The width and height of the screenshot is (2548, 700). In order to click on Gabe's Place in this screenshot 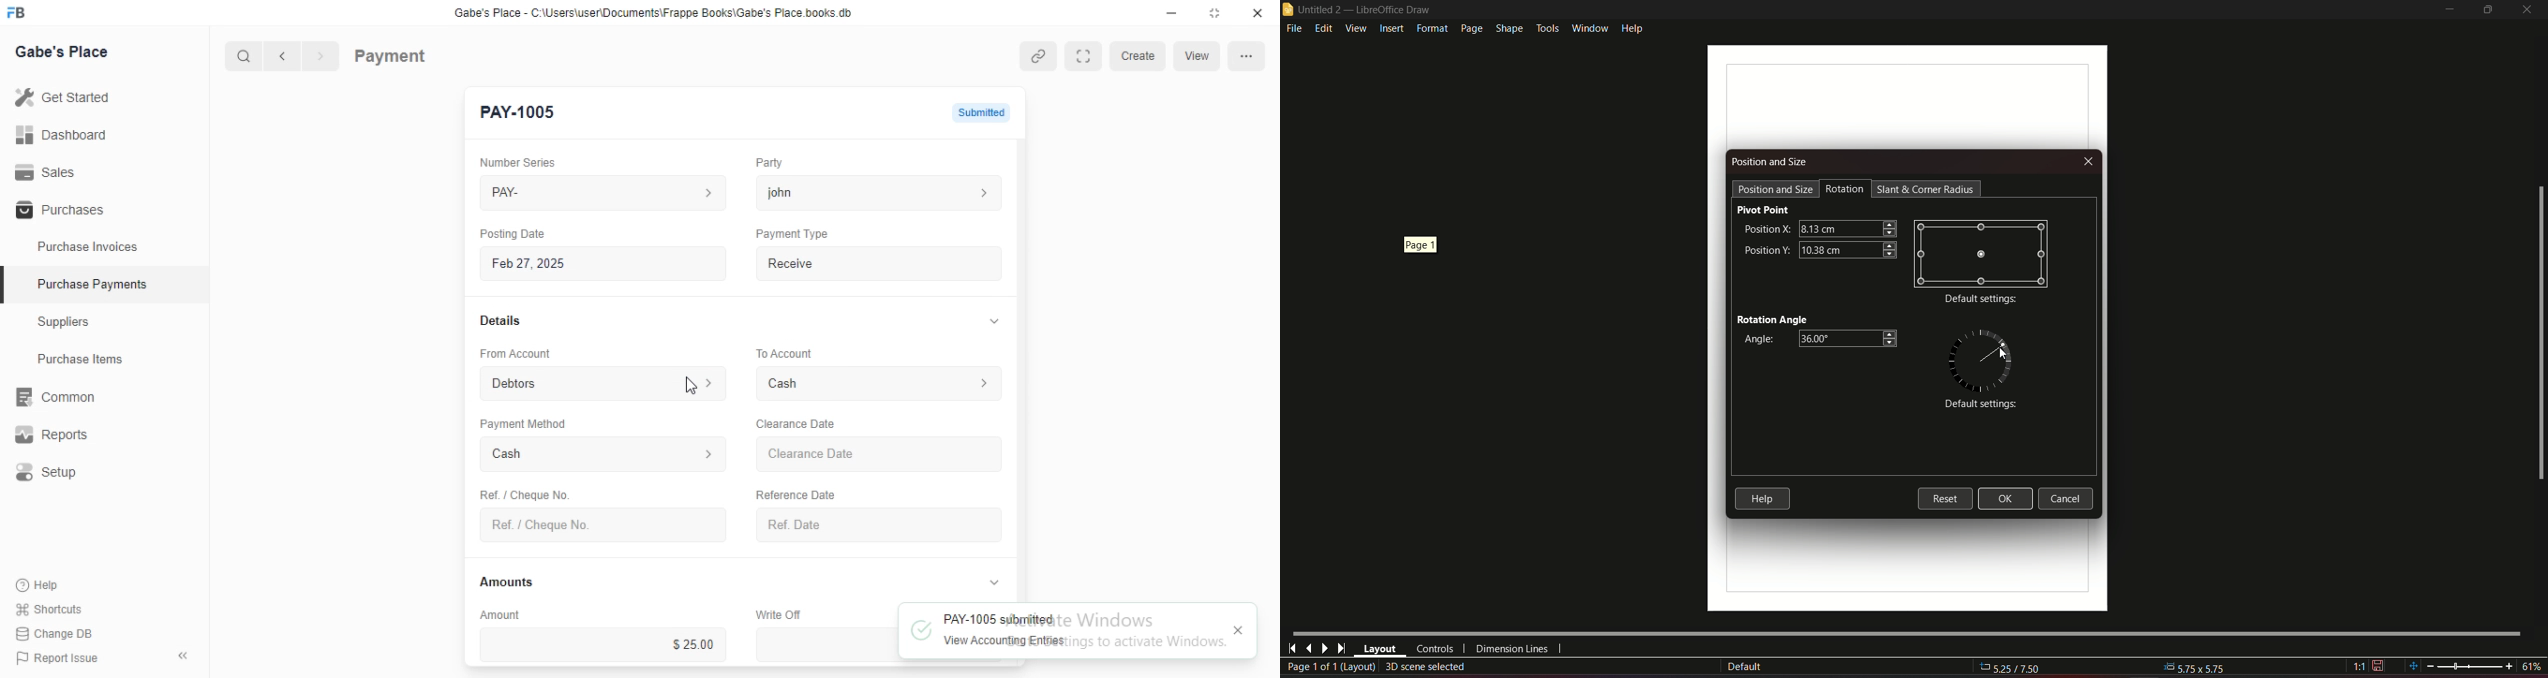, I will do `click(66, 53)`.